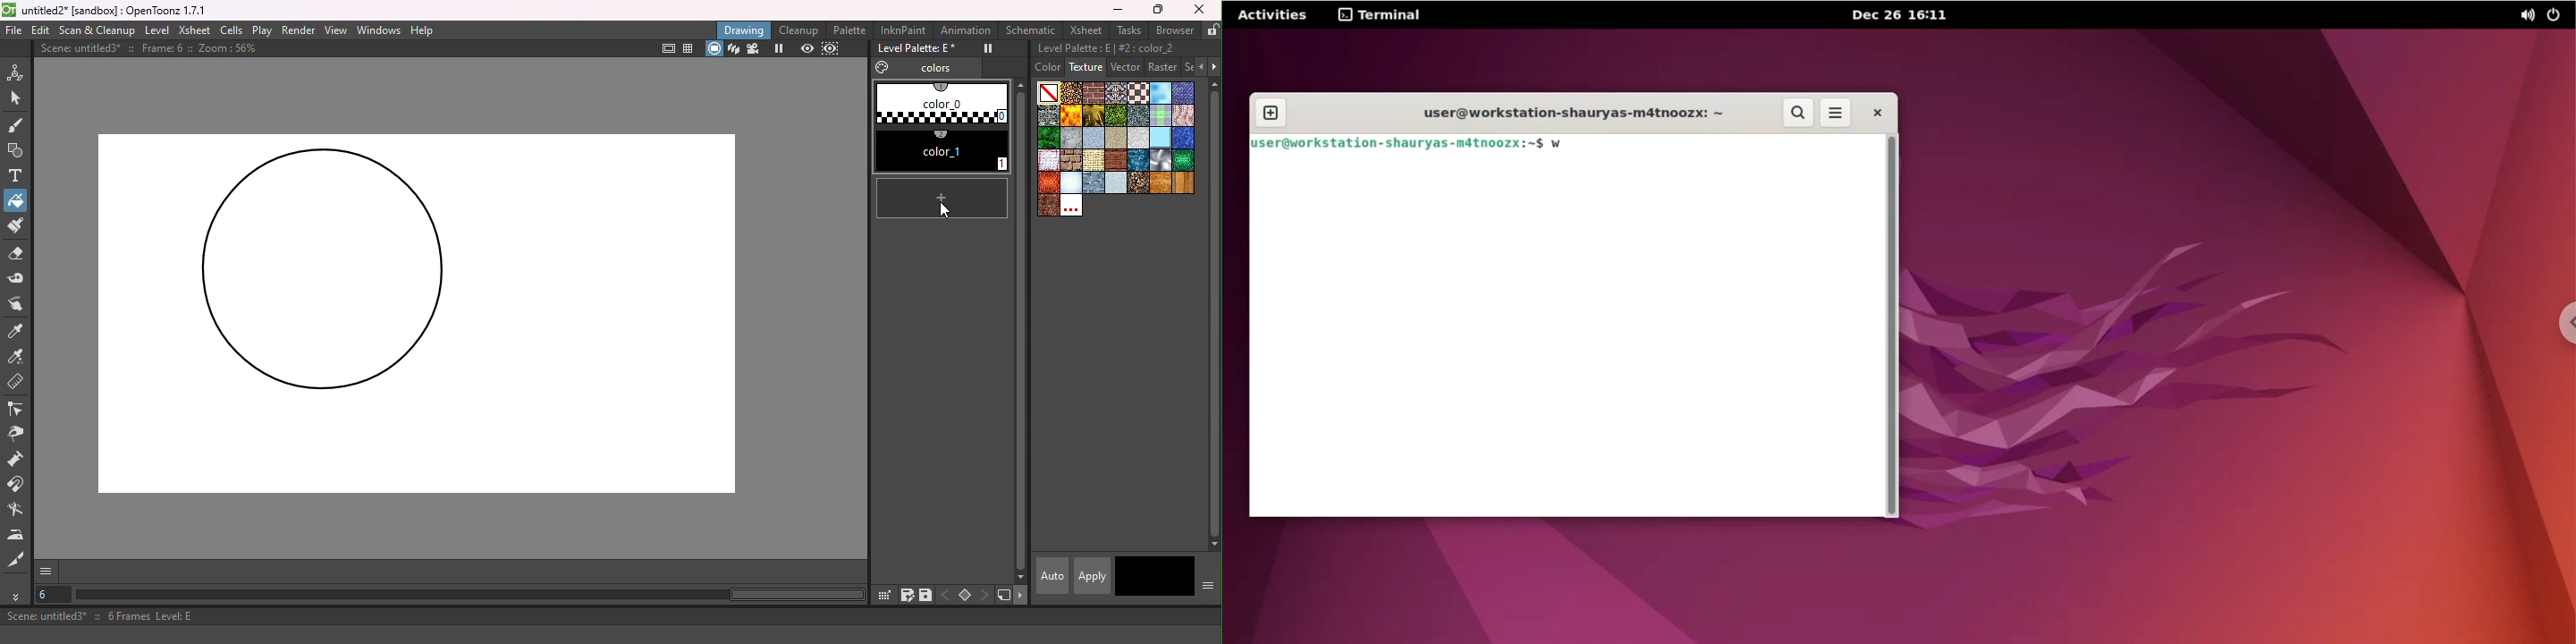 Image resolution: width=2576 pixels, height=644 pixels. What do you see at coordinates (1138, 115) in the screenshot?
I see `Ironware.bmp` at bounding box center [1138, 115].